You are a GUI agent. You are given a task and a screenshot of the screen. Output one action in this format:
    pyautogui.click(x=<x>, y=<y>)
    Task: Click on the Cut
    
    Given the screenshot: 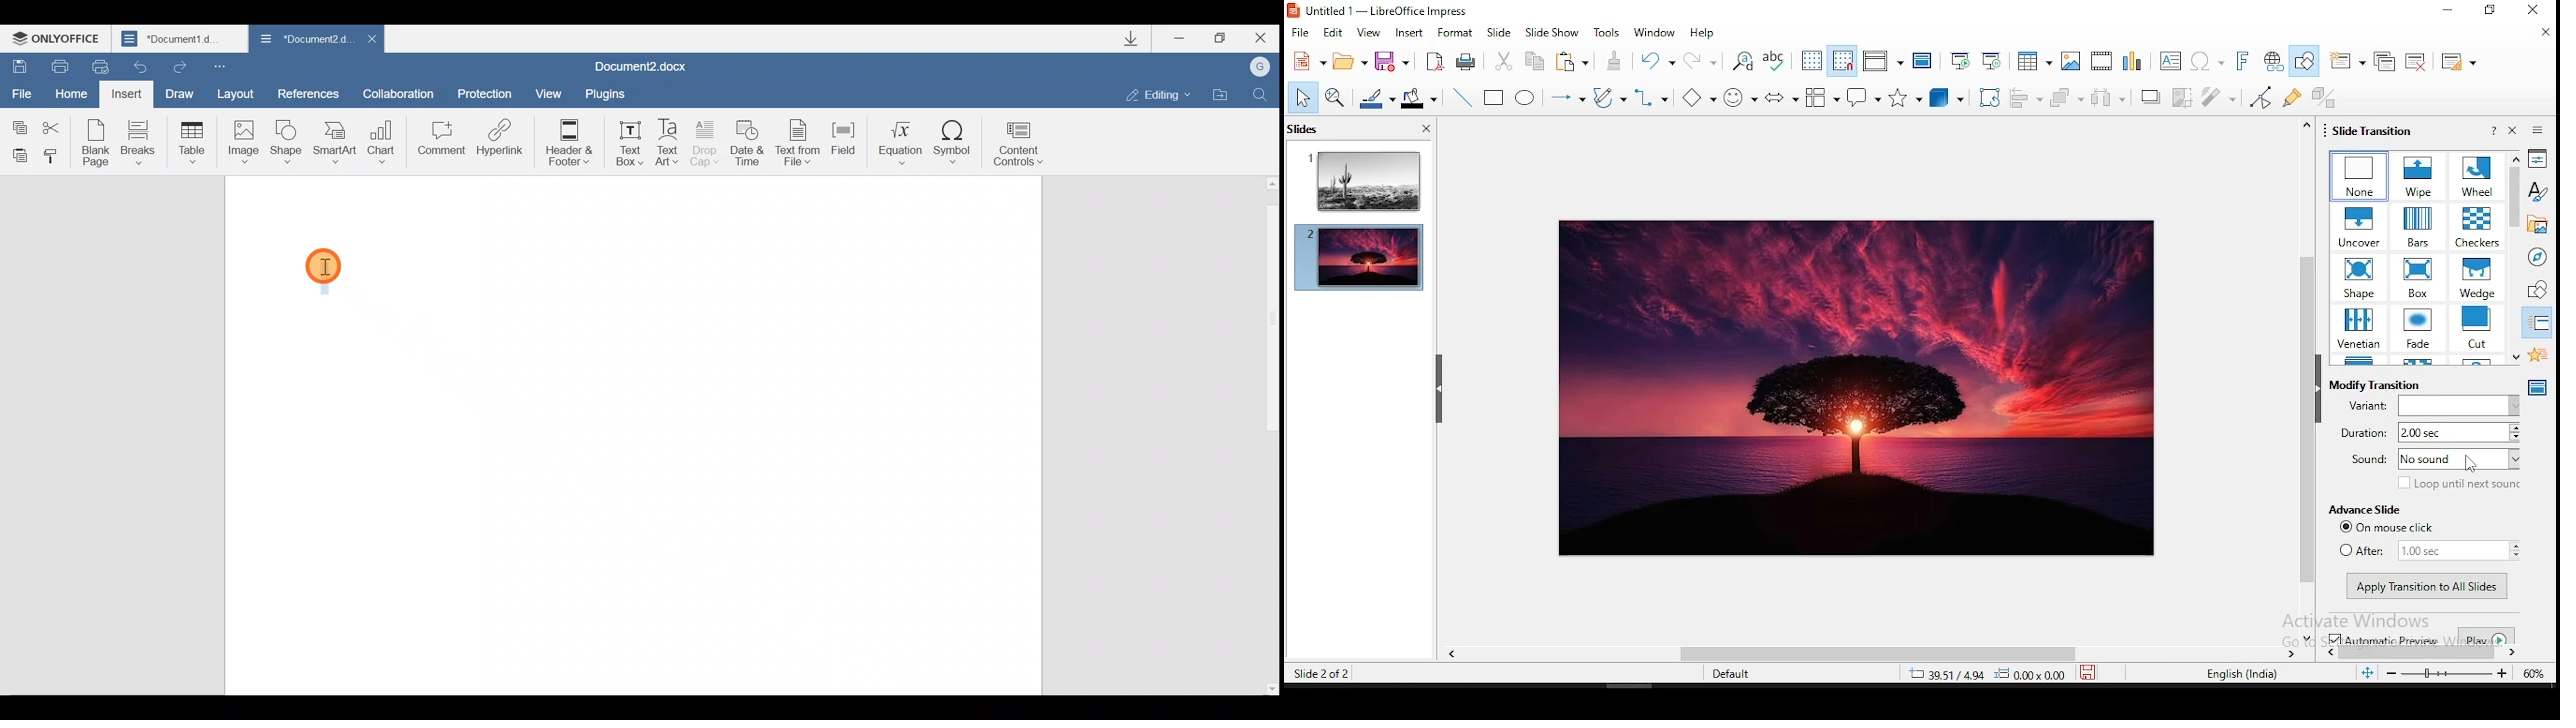 What is the action you would take?
    pyautogui.click(x=55, y=123)
    